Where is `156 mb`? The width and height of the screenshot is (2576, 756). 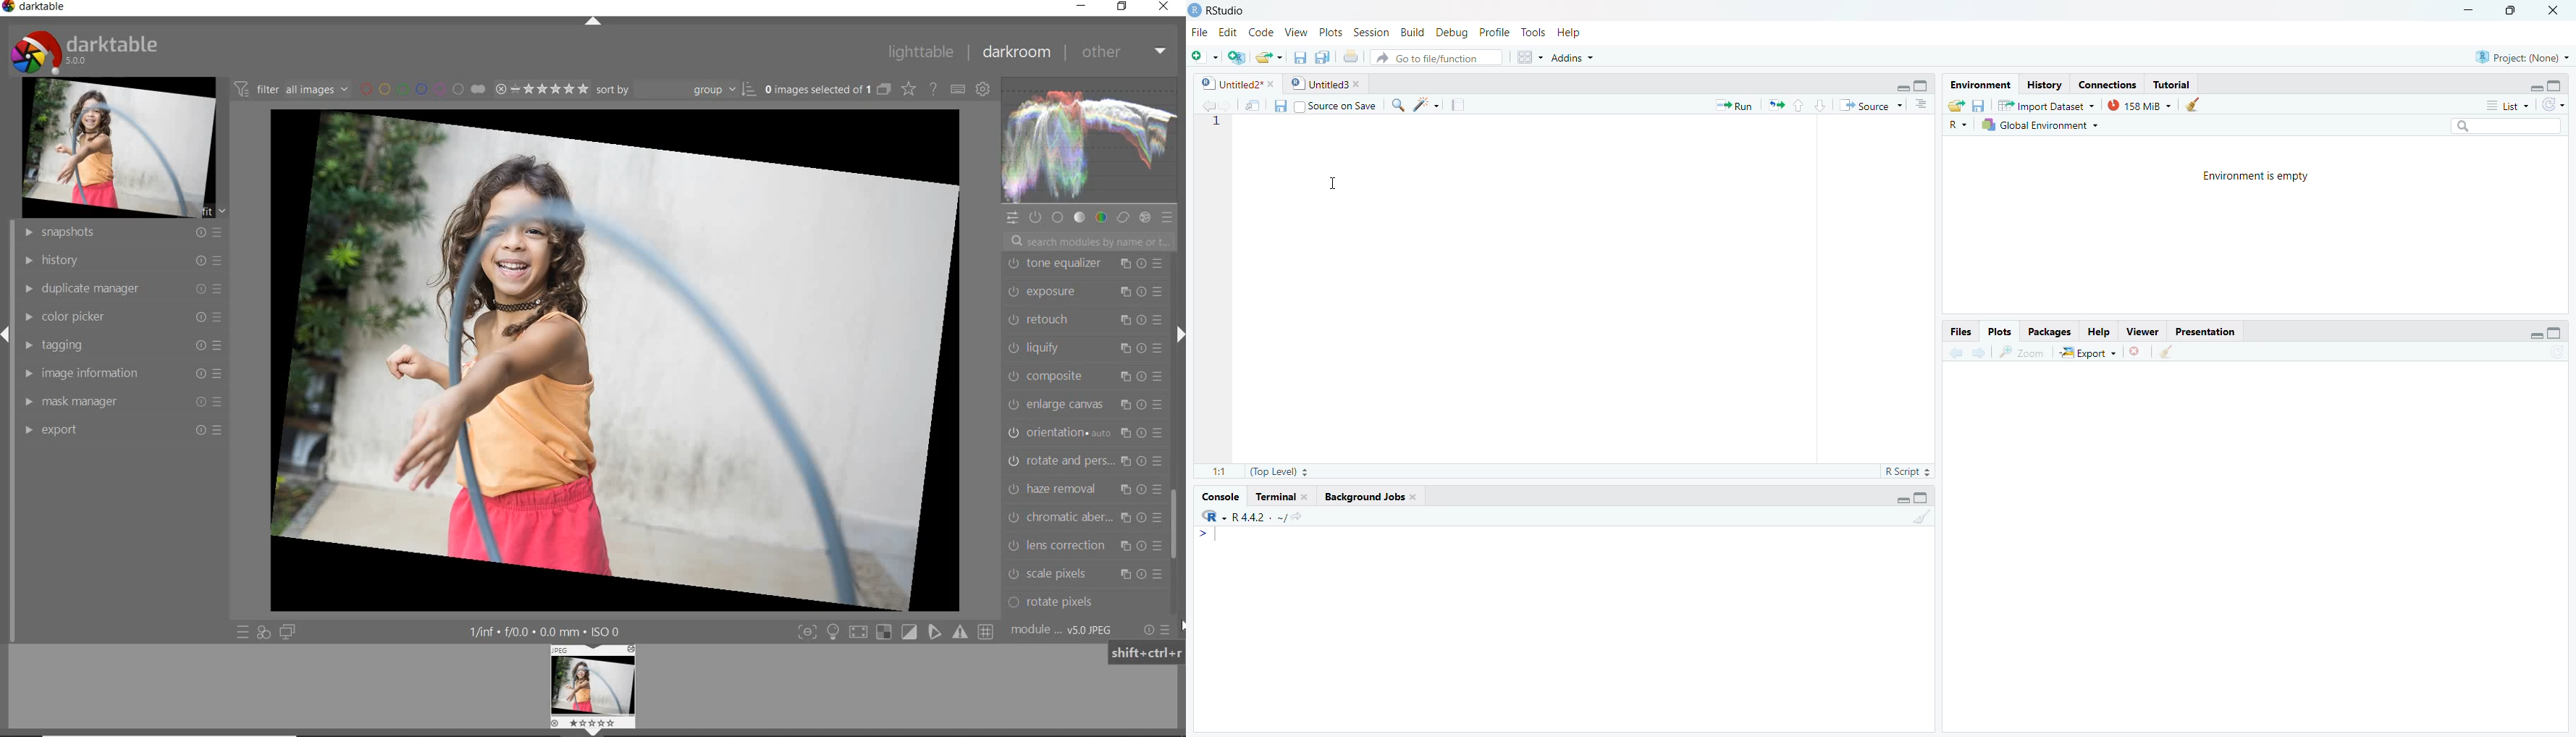
156 mb is located at coordinates (2140, 105).